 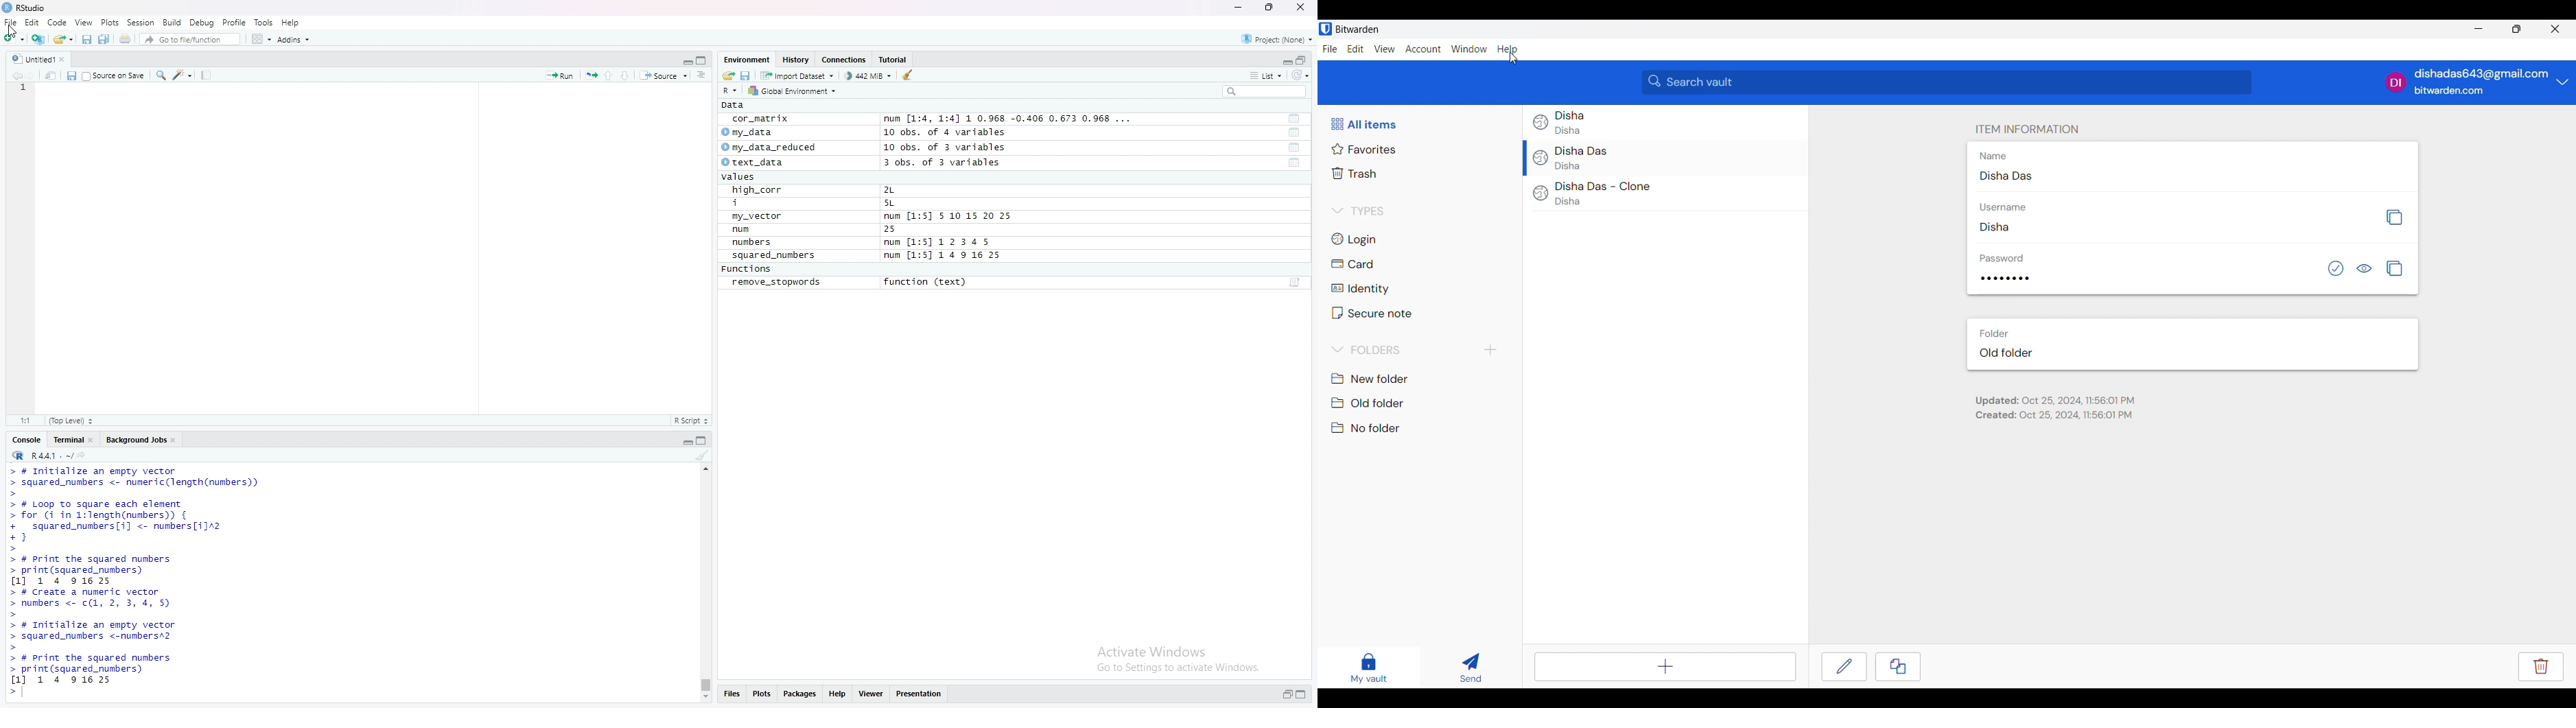 I want to click on Build, so click(x=172, y=24).